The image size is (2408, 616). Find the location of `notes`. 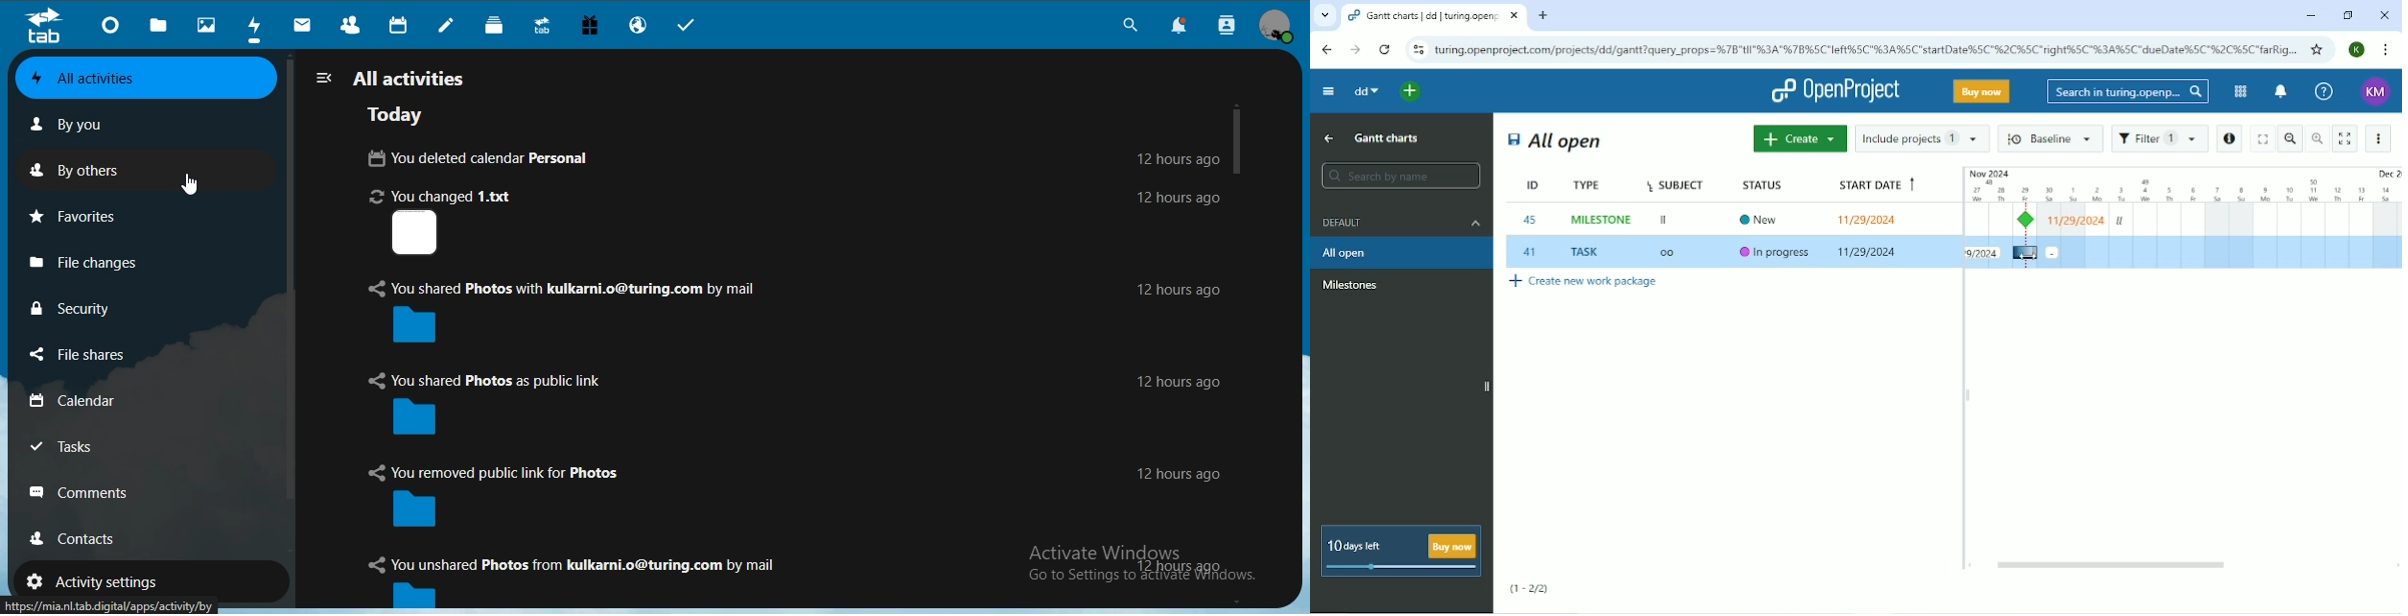

notes is located at coordinates (451, 25).